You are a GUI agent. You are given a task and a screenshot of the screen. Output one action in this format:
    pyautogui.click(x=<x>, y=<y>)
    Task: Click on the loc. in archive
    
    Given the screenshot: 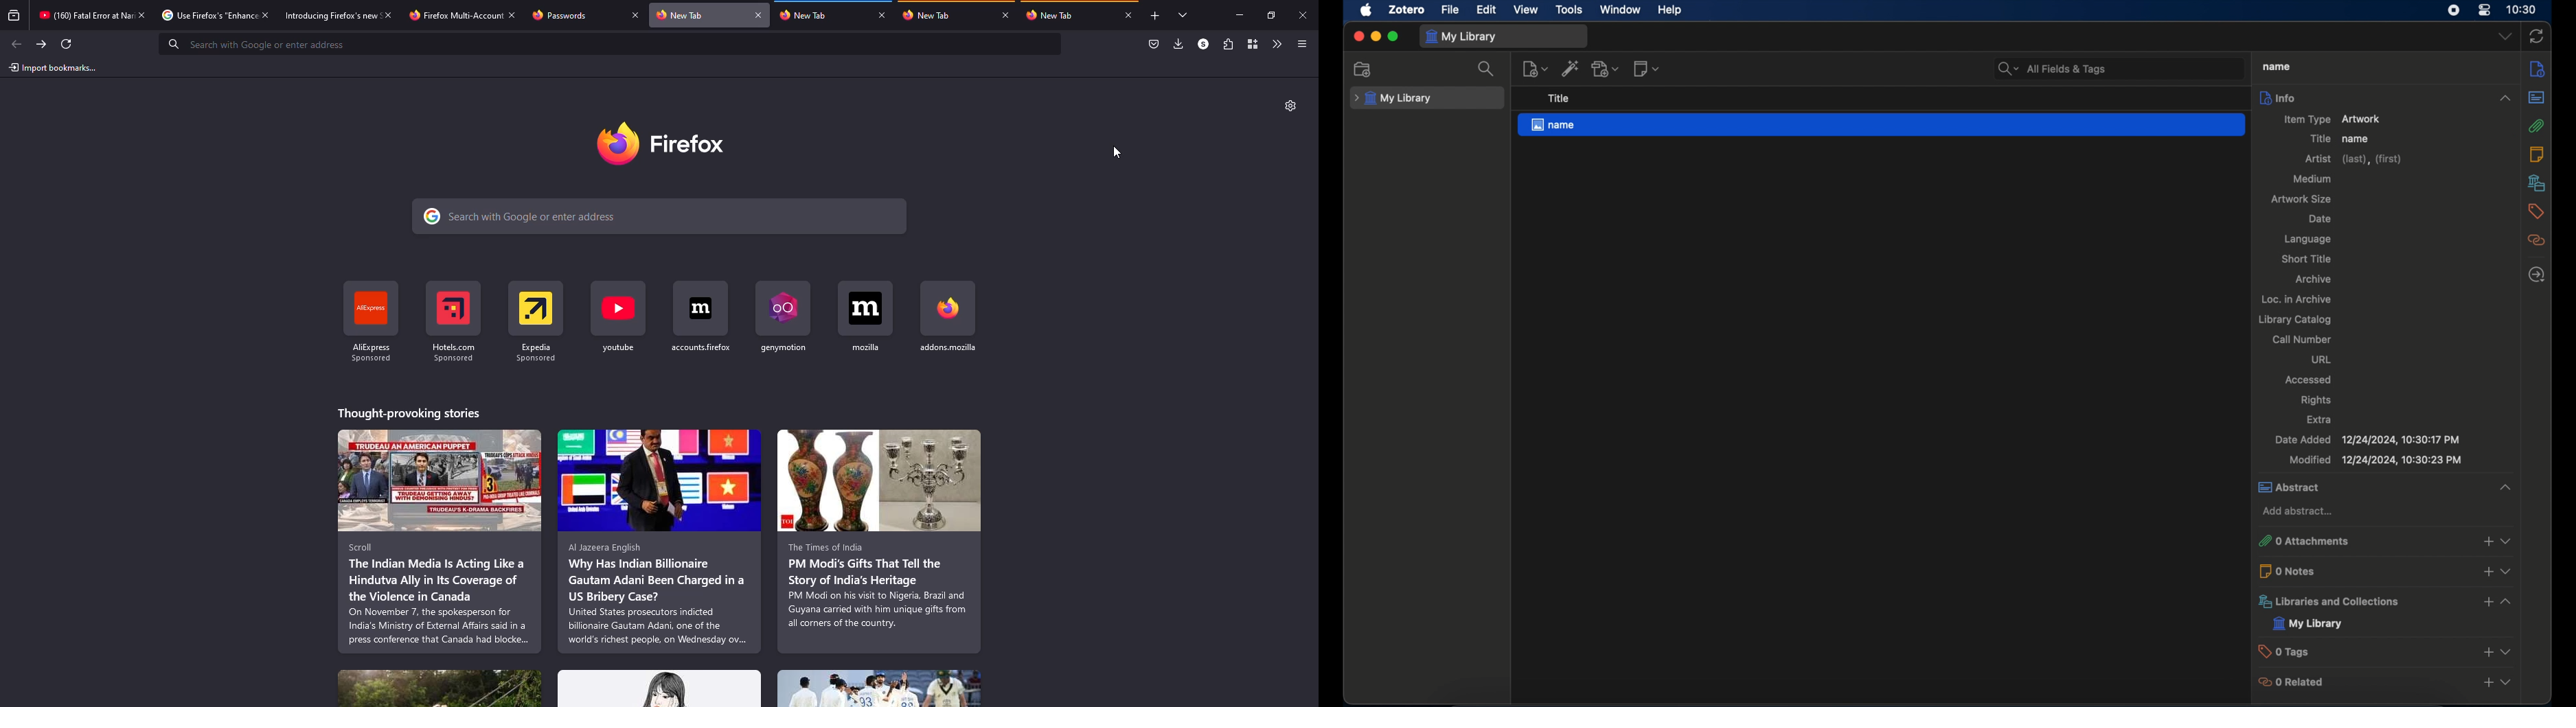 What is the action you would take?
    pyautogui.click(x=2294, y=299)
    